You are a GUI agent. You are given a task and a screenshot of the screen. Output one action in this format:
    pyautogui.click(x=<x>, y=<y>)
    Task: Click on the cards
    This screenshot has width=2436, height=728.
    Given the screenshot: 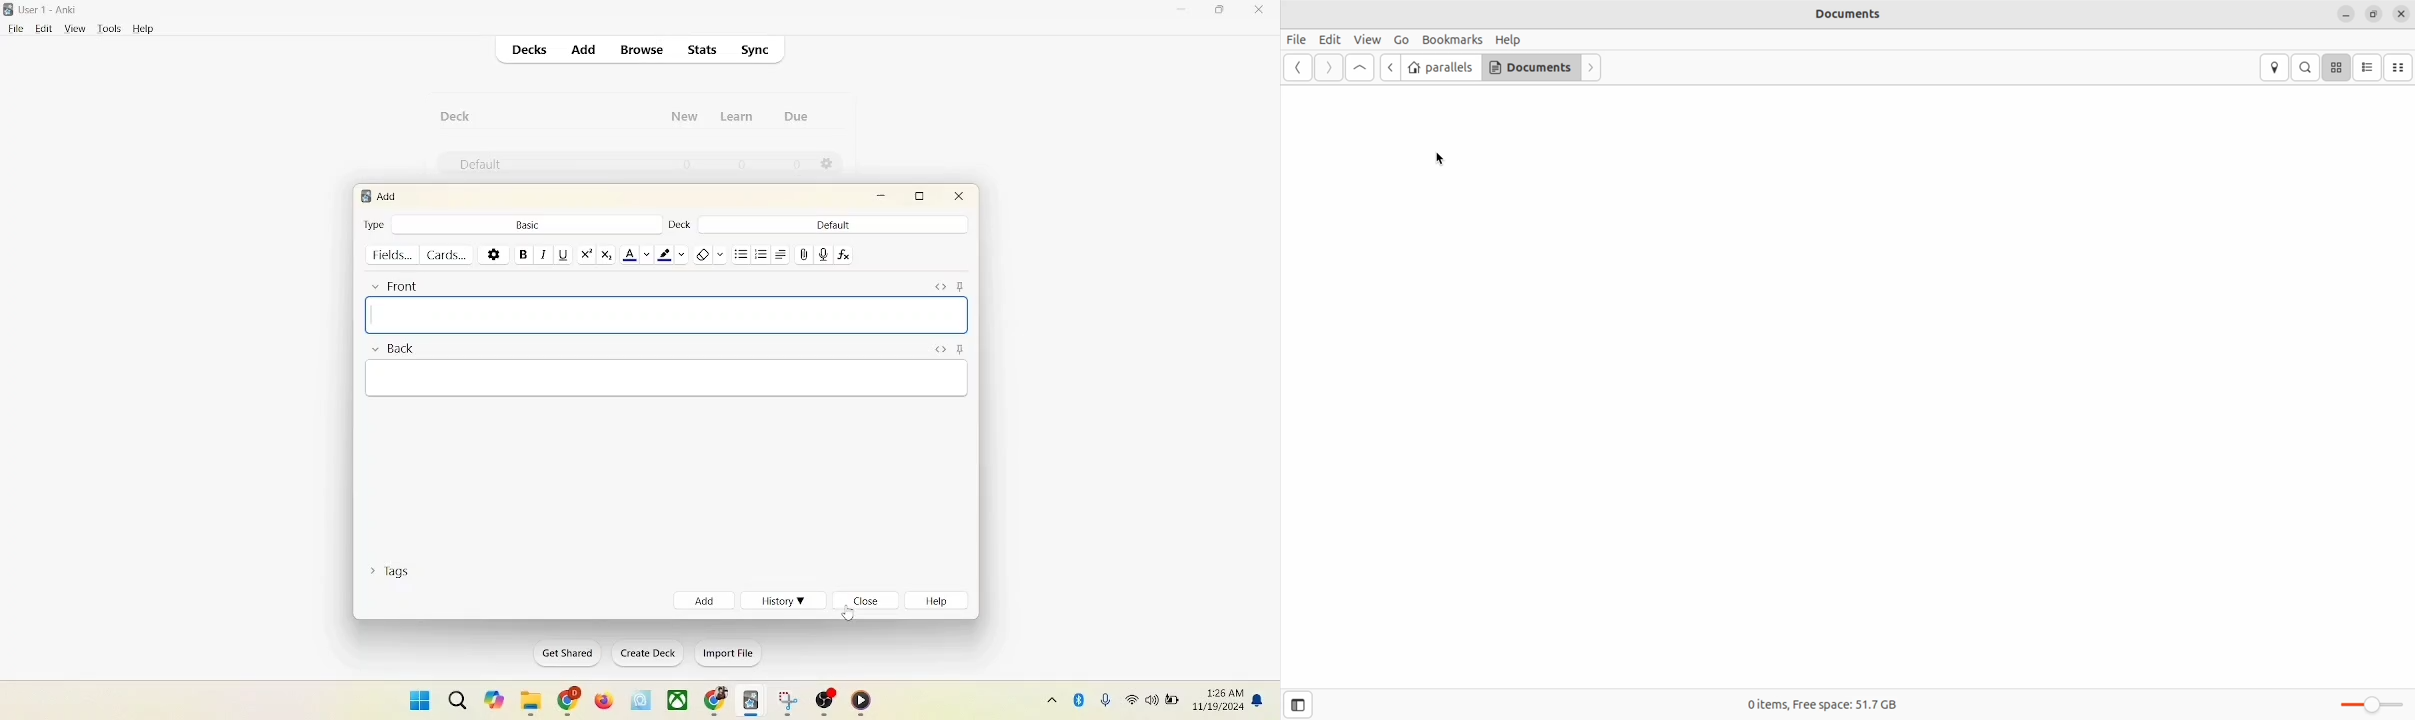 What is the action you would take?
    pyautogui.click(x=451, y=255)
    